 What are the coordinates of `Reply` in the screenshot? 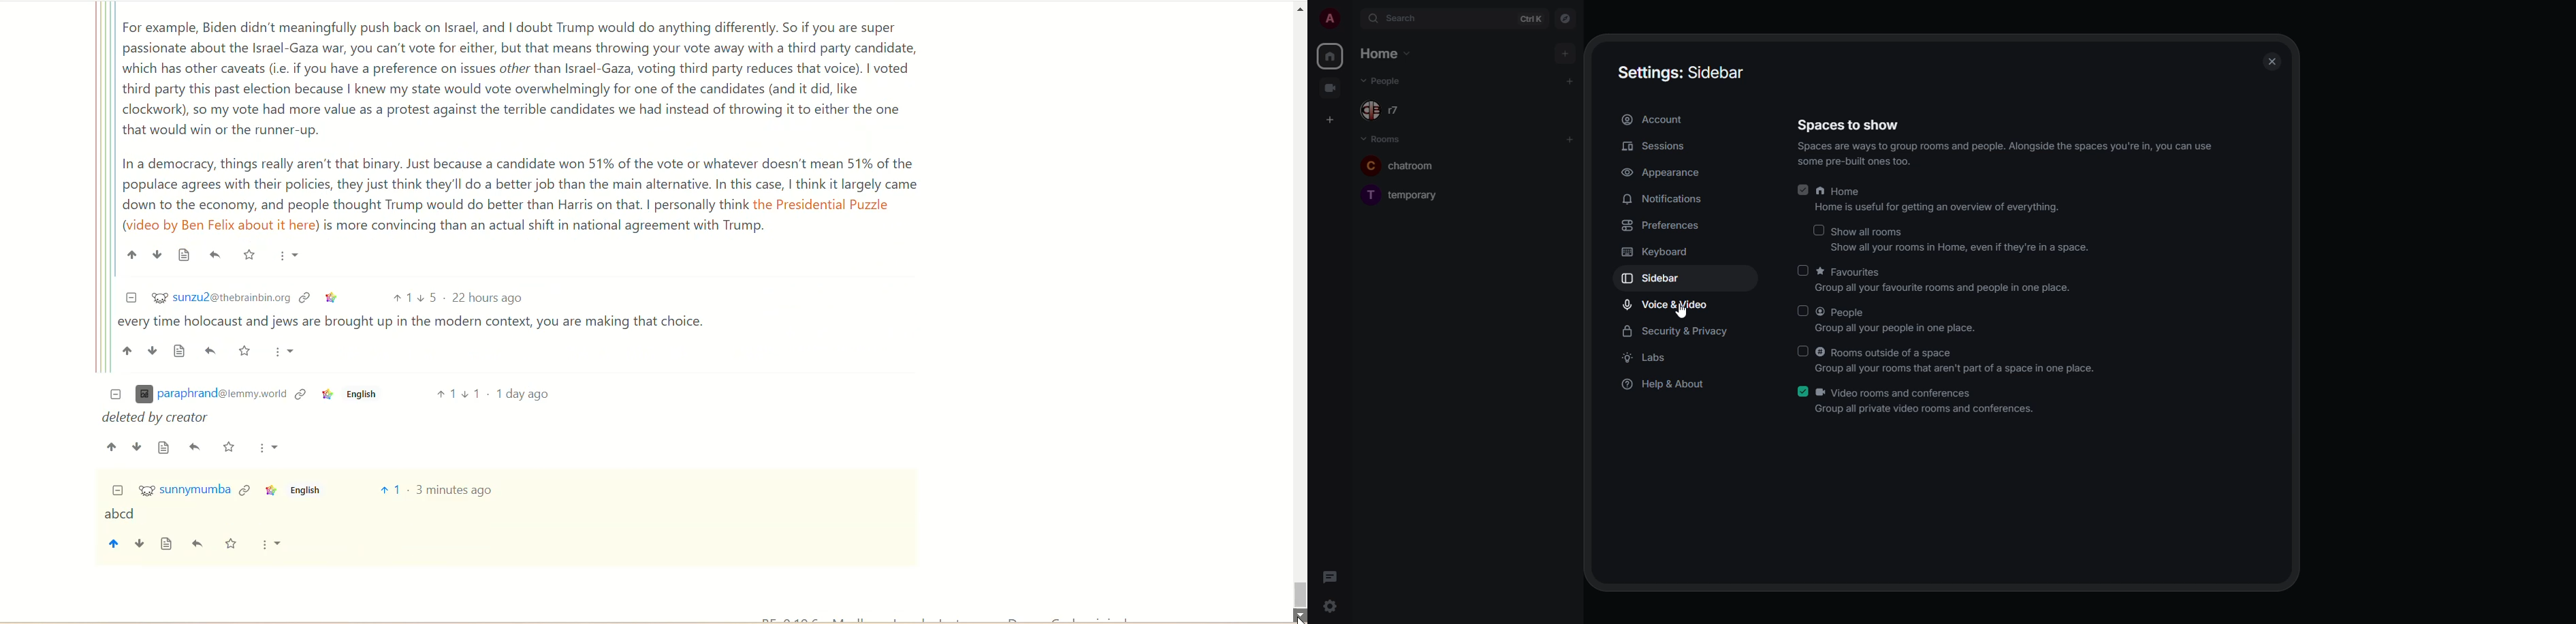 It's located at (211, 350).